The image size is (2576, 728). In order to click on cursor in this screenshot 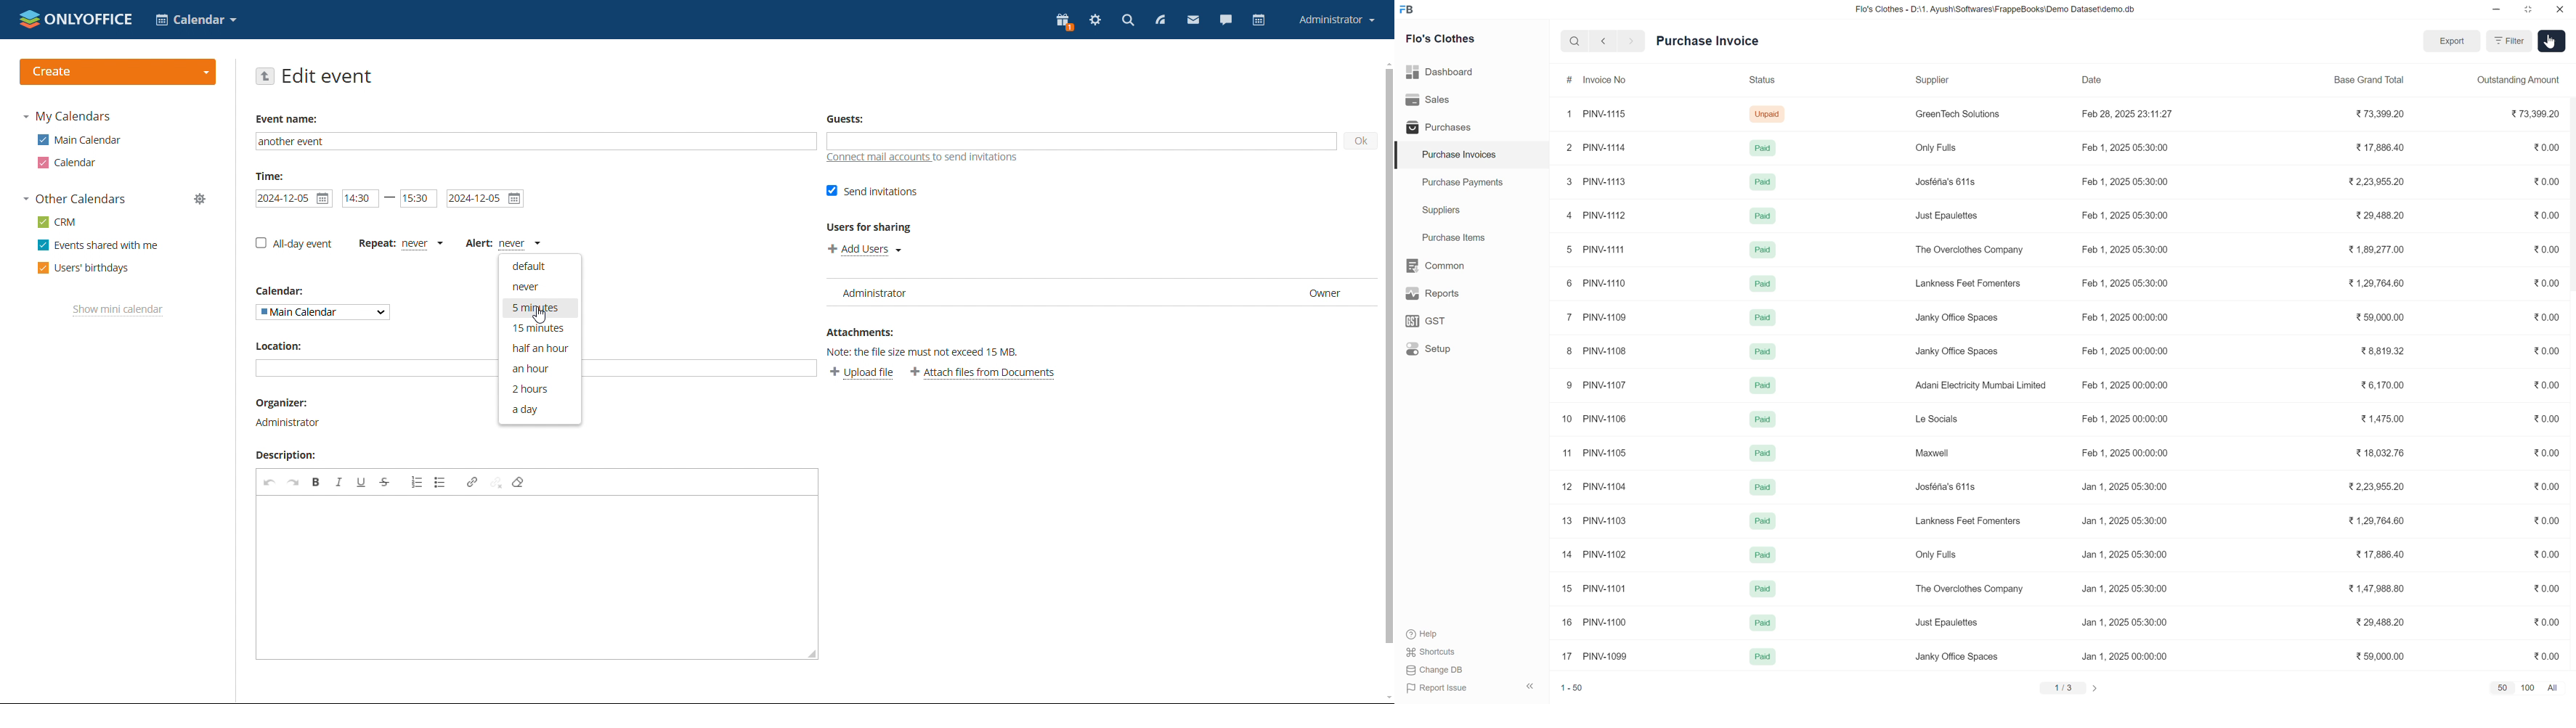, I will do `click(2545, 49)`.